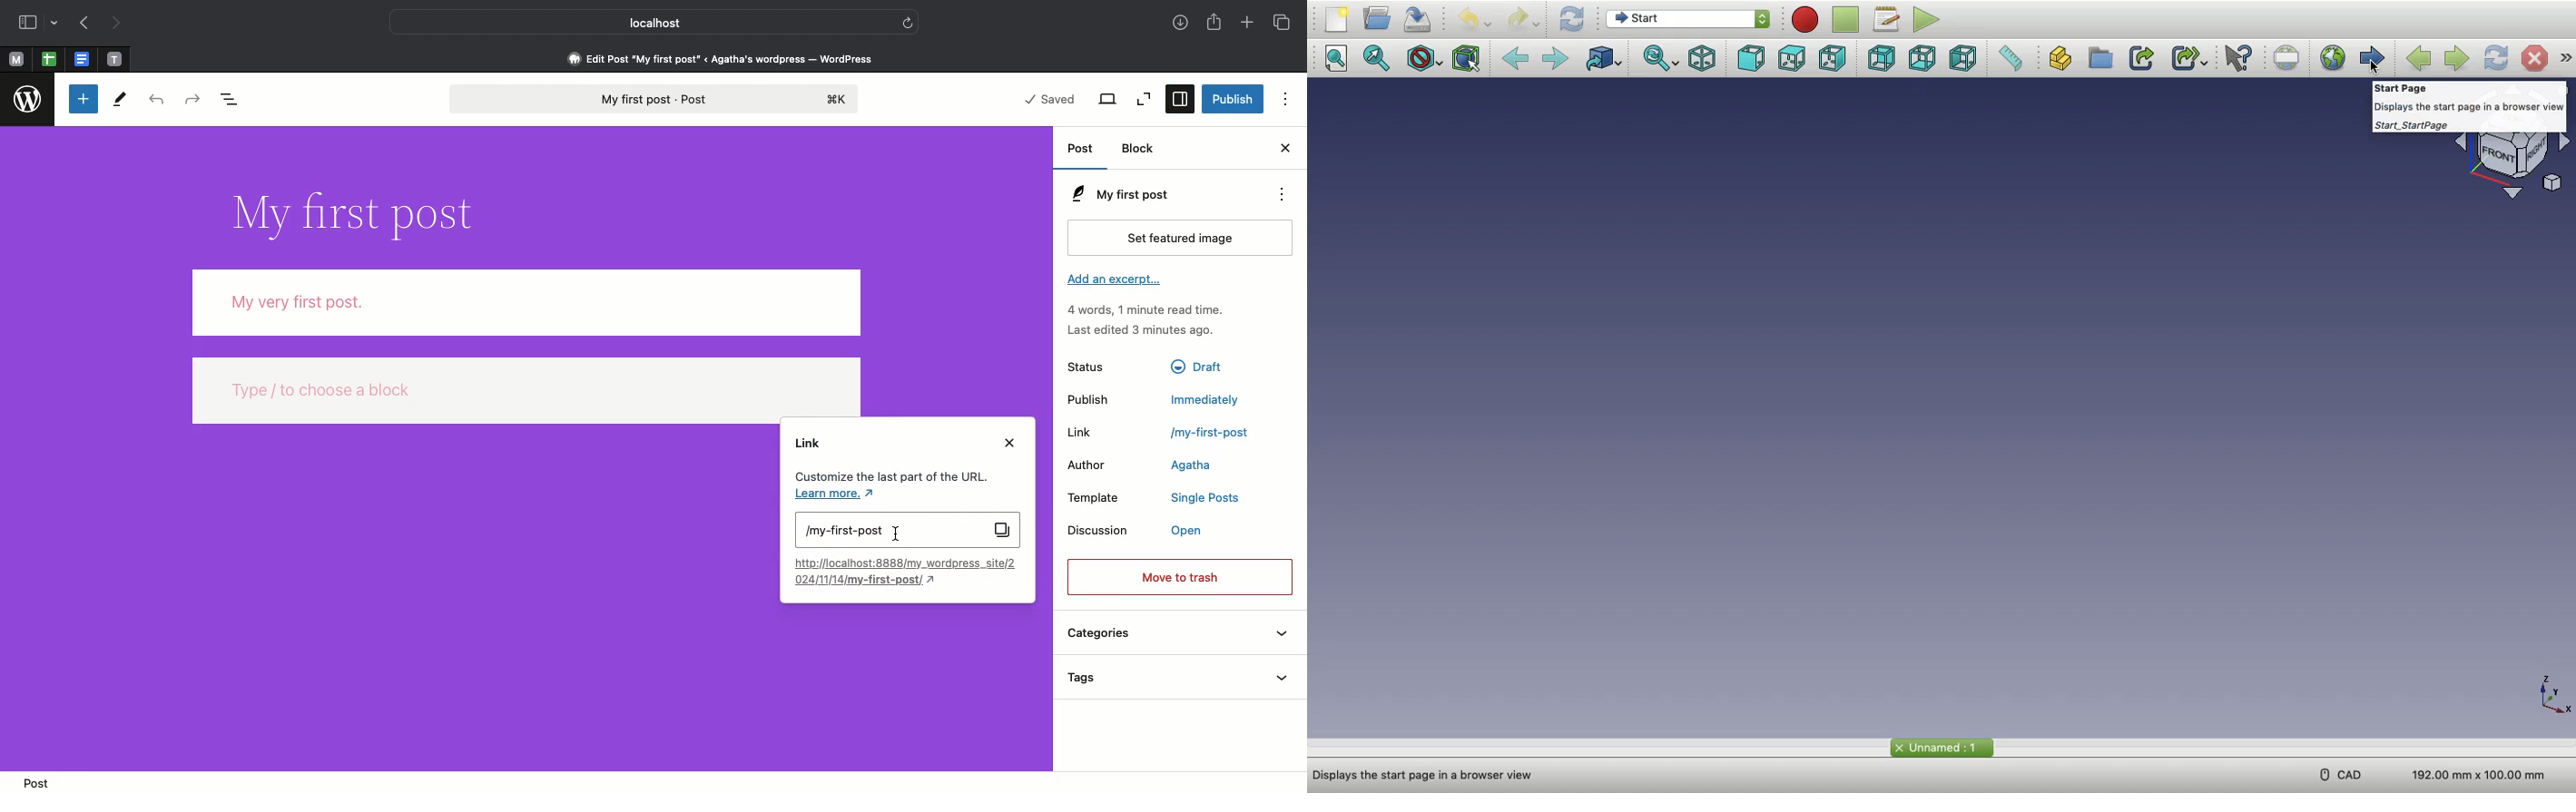  Describe the element at coordinates (1751, 59) in the screenshot. I see `Front` at that location.